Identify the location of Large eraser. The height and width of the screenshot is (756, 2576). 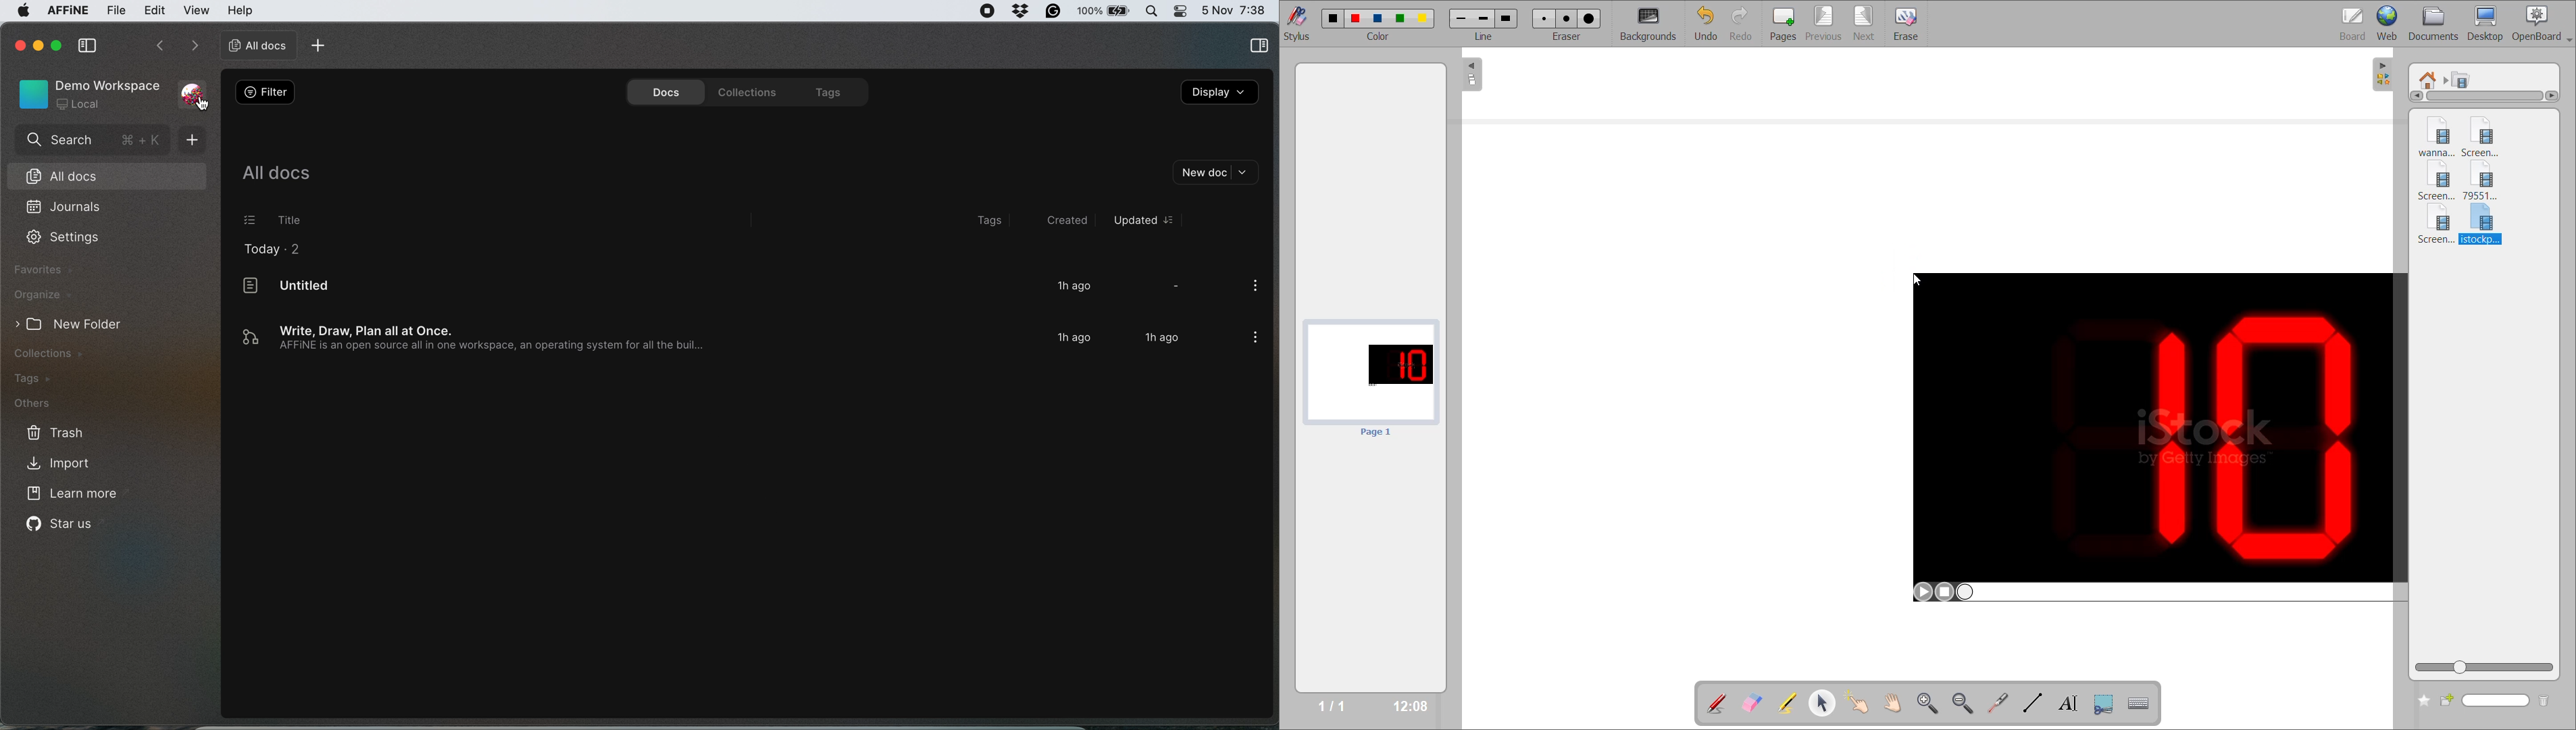
(1589, 18).